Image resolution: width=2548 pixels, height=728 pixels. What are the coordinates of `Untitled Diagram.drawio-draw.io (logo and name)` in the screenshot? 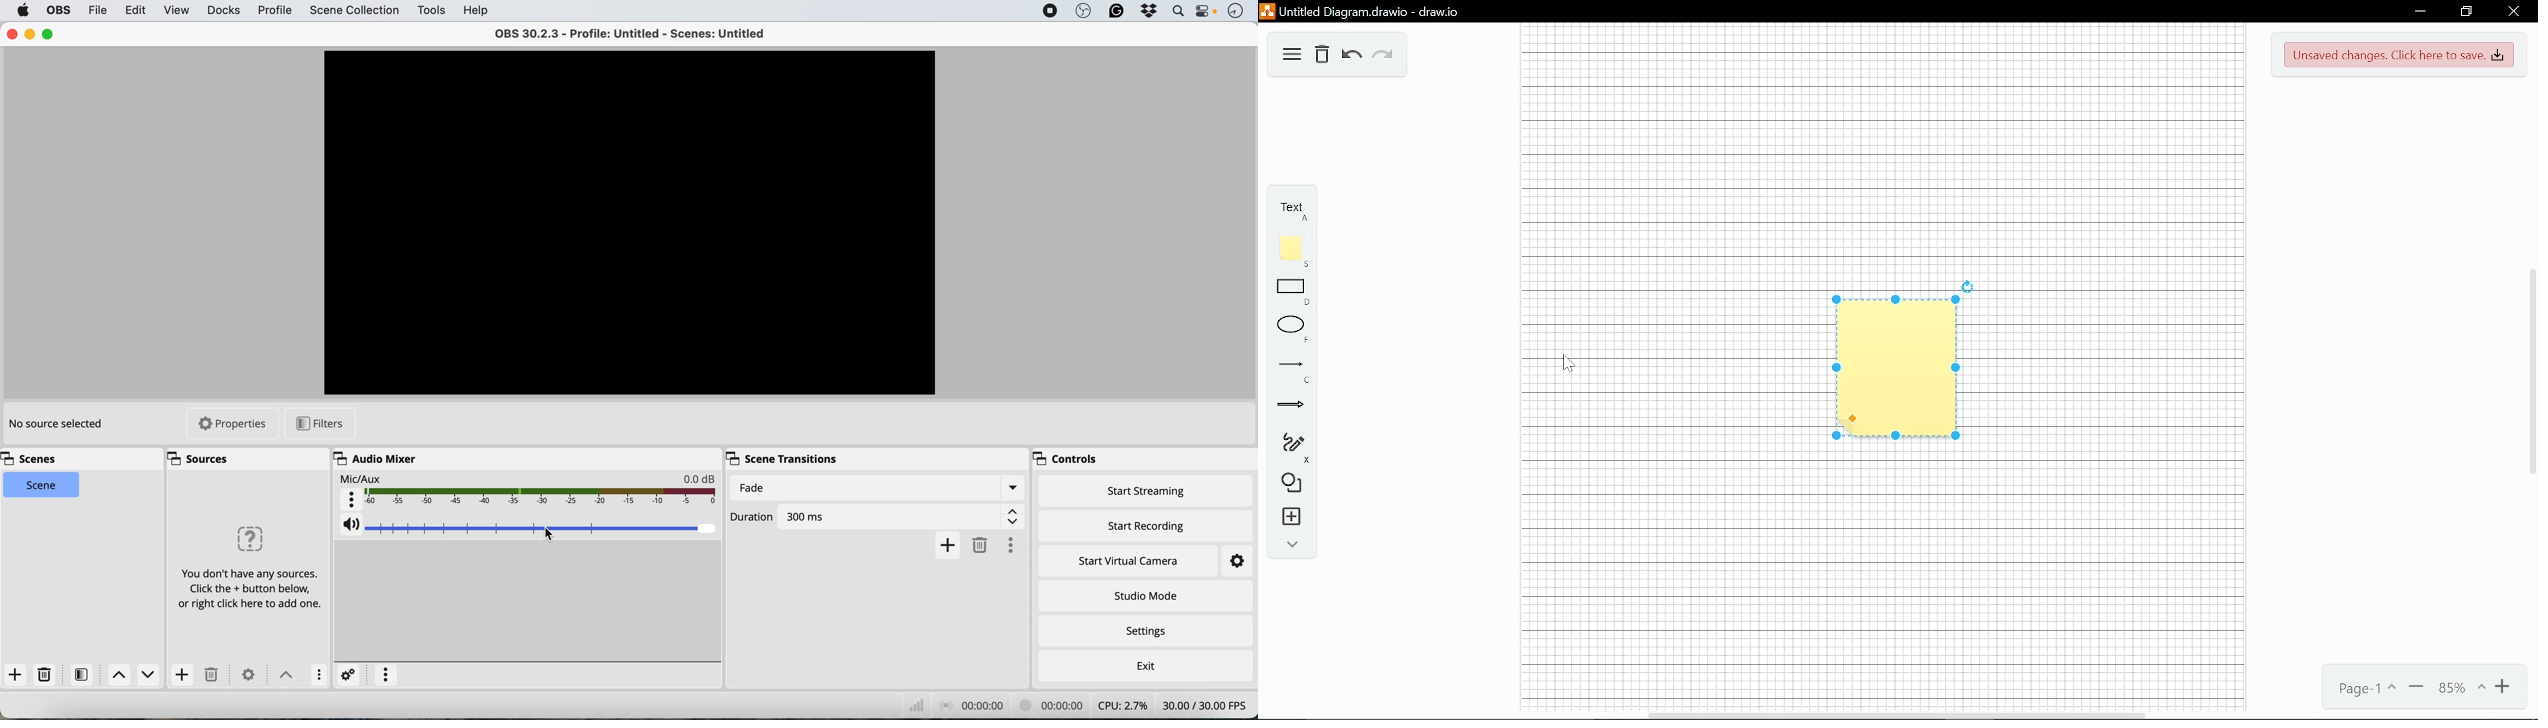 It's located at (1379, 10).